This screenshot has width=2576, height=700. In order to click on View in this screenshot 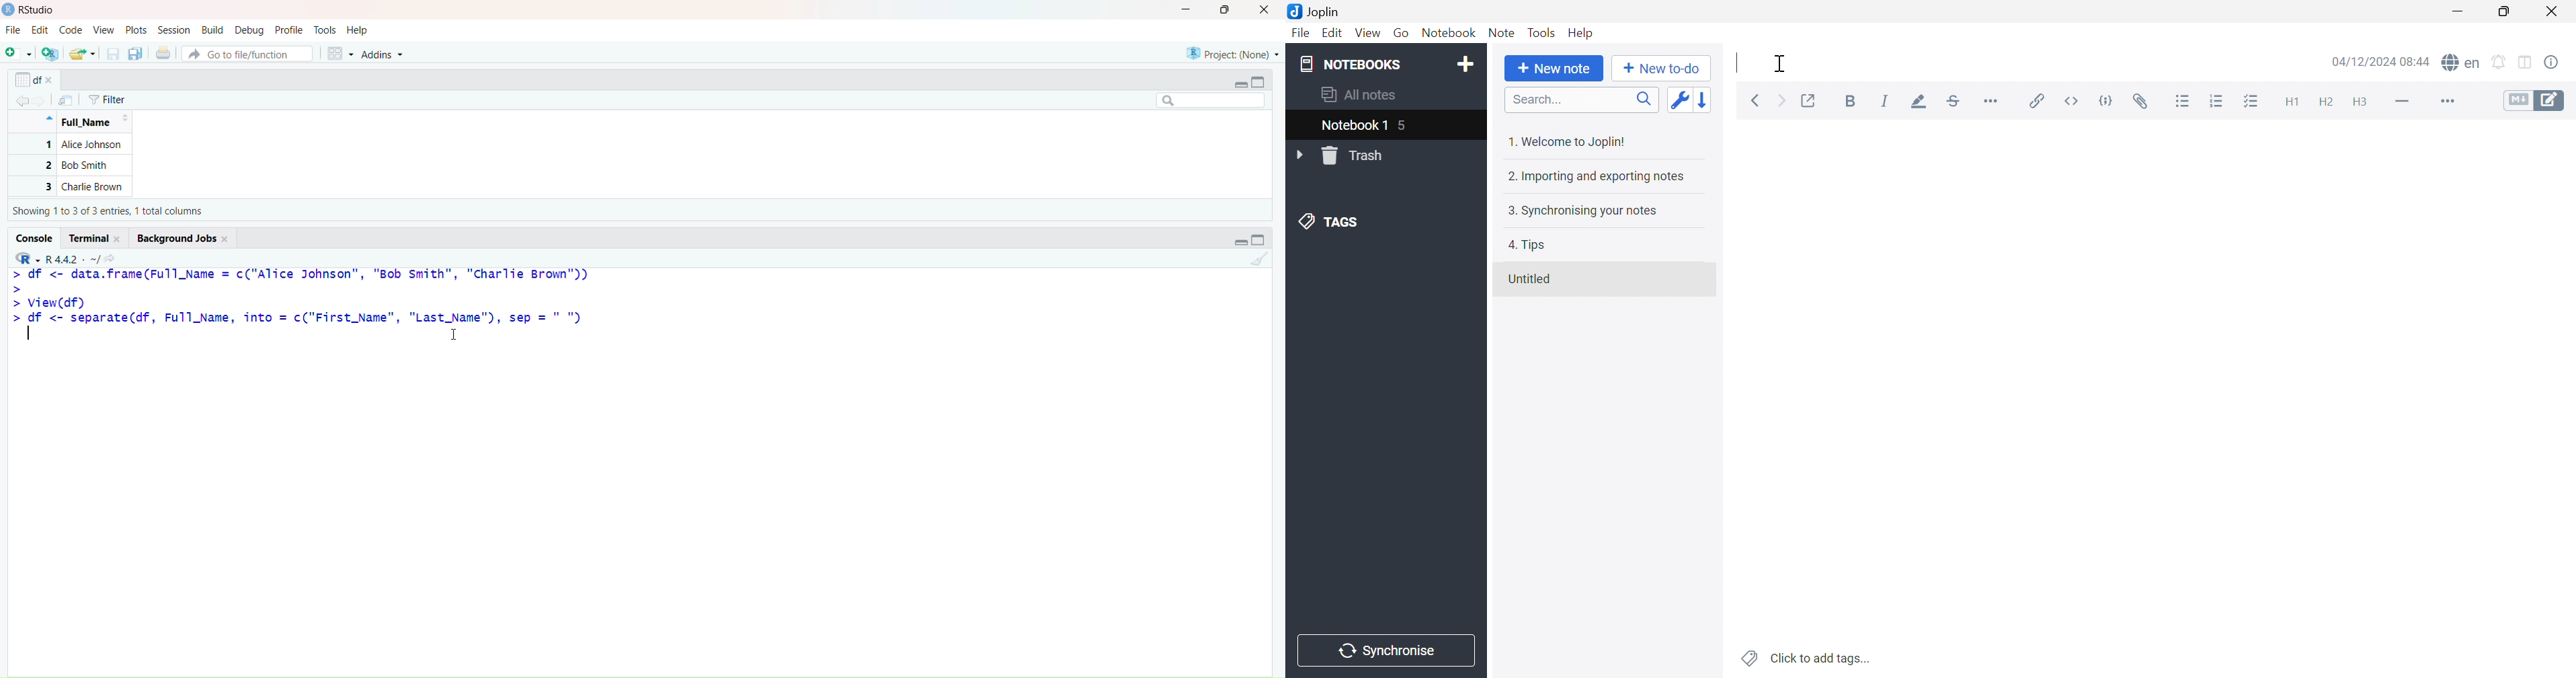, I will do `click(1368, 33)`.